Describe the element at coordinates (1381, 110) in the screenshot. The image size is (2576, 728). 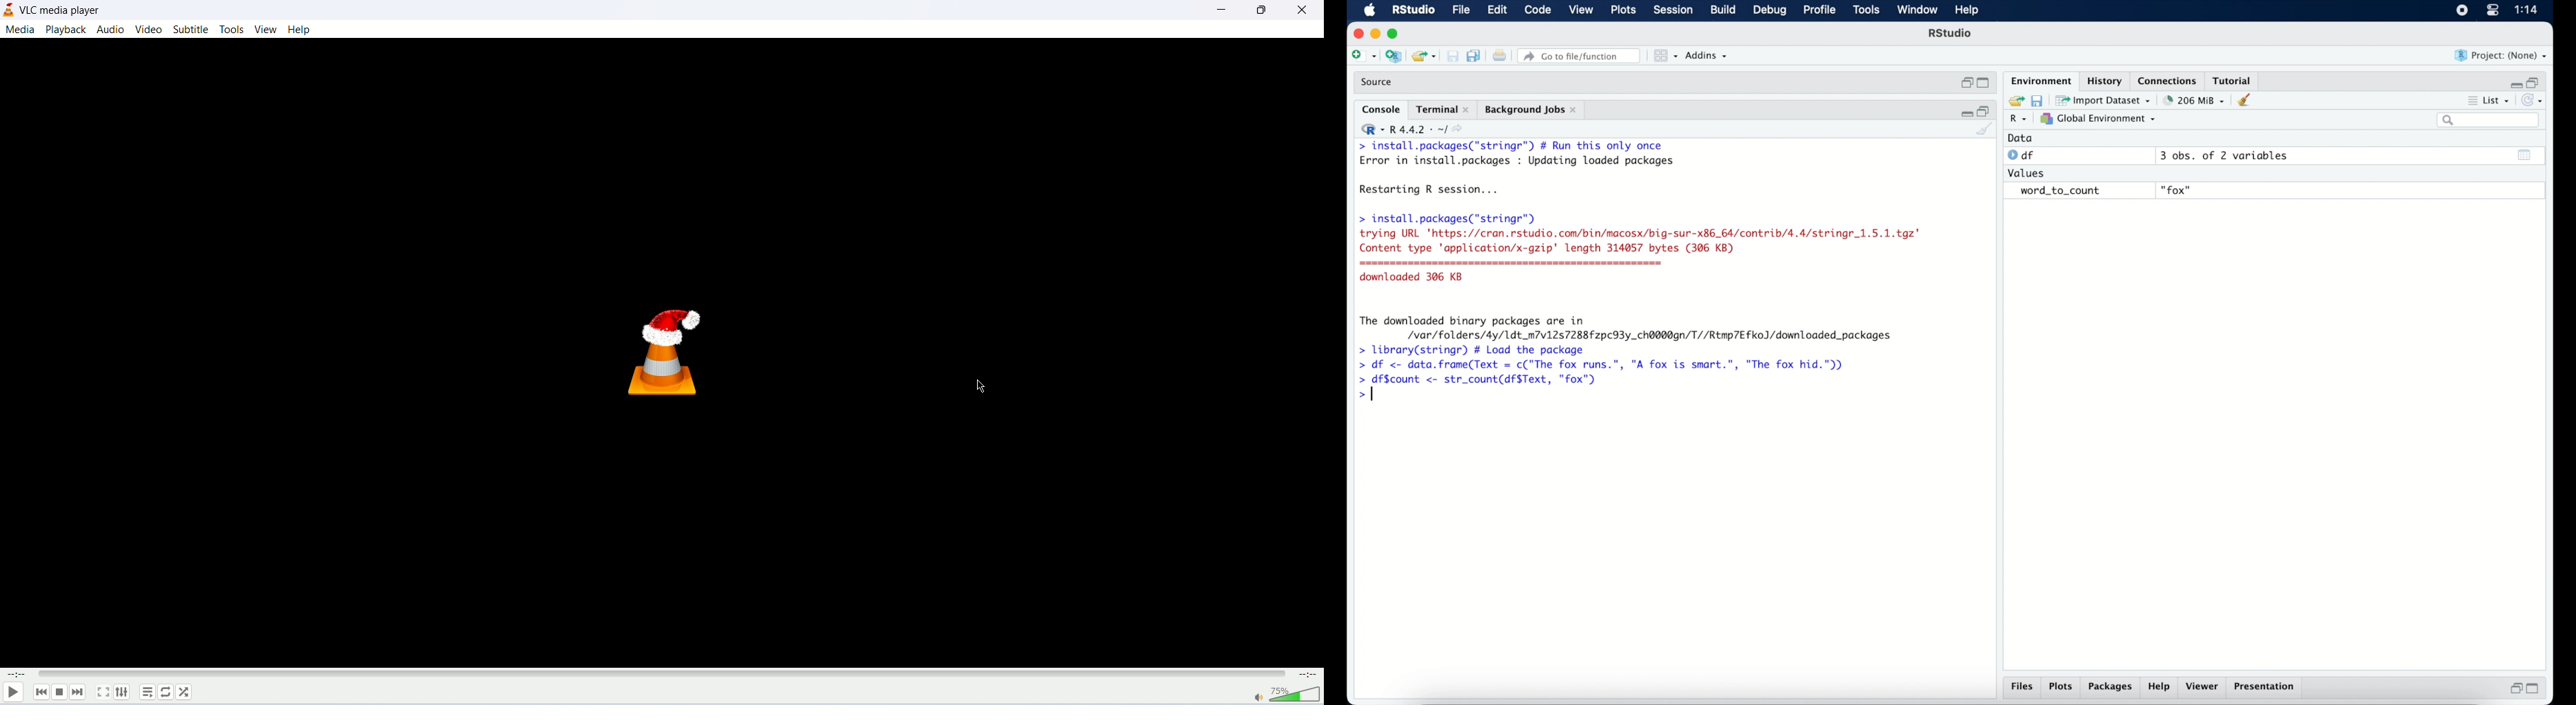
I see `console` at that location.